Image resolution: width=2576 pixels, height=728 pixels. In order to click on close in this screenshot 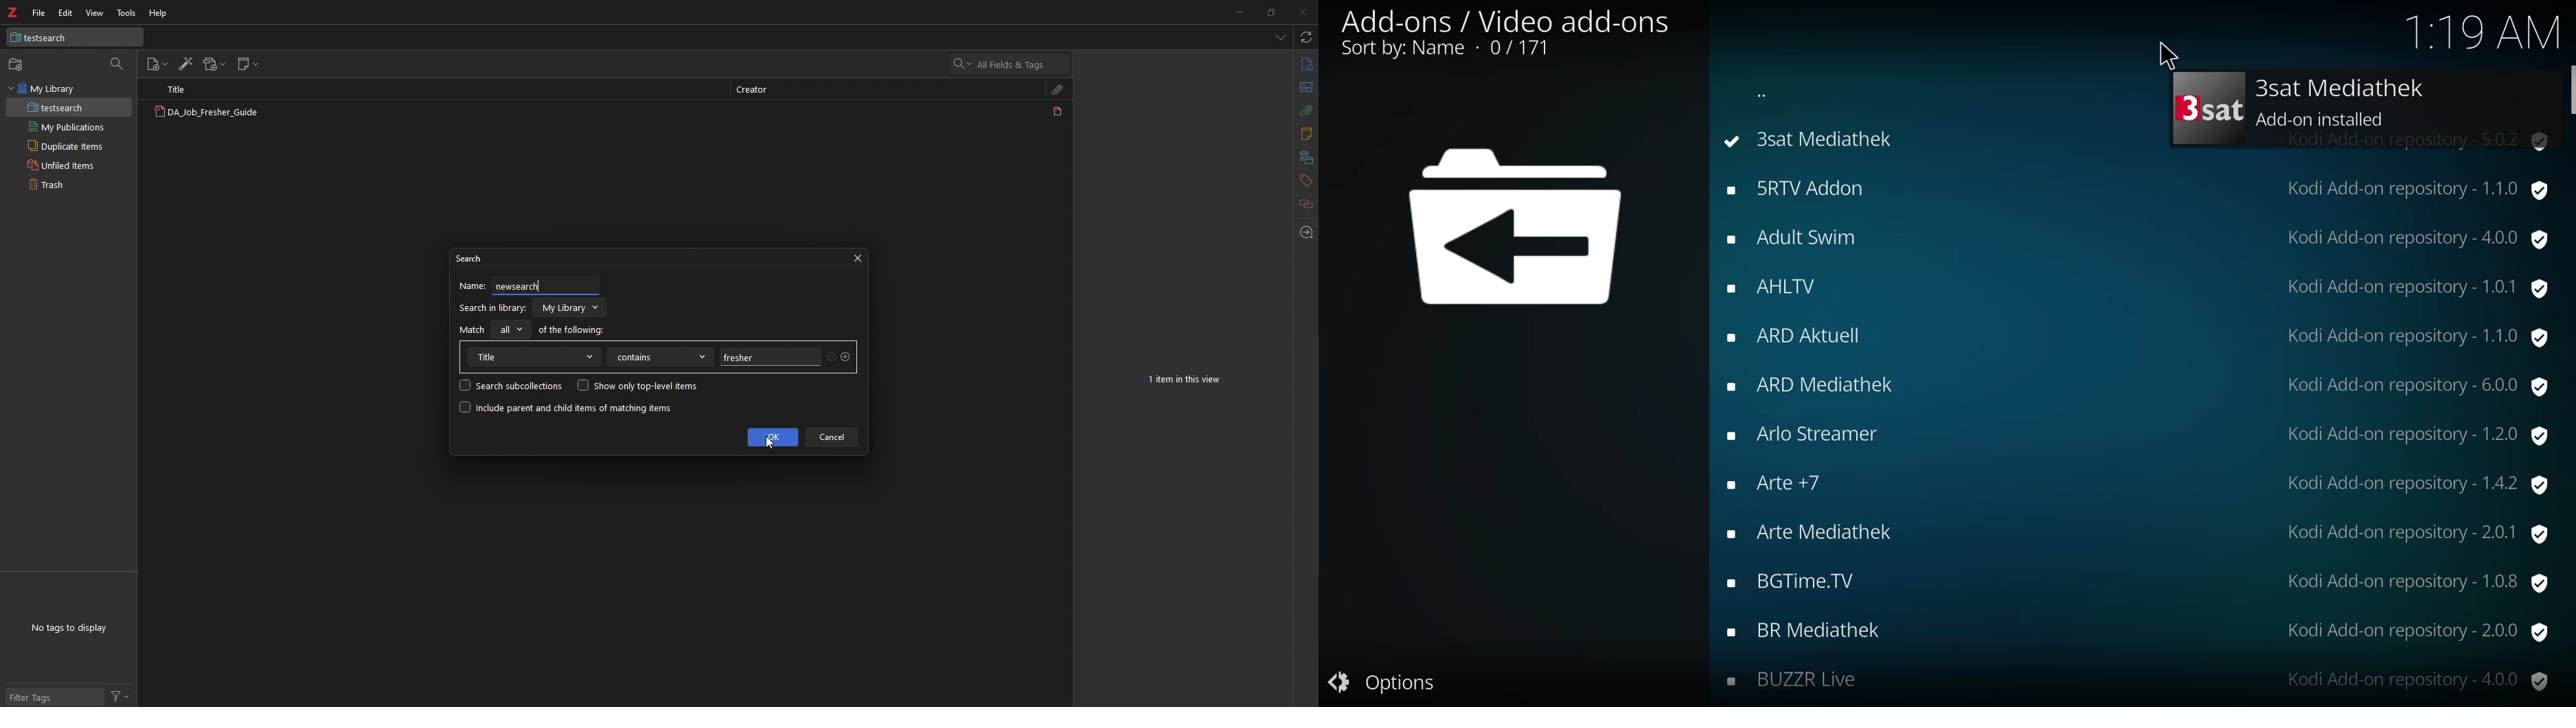, I will do `click(857, 259)`.